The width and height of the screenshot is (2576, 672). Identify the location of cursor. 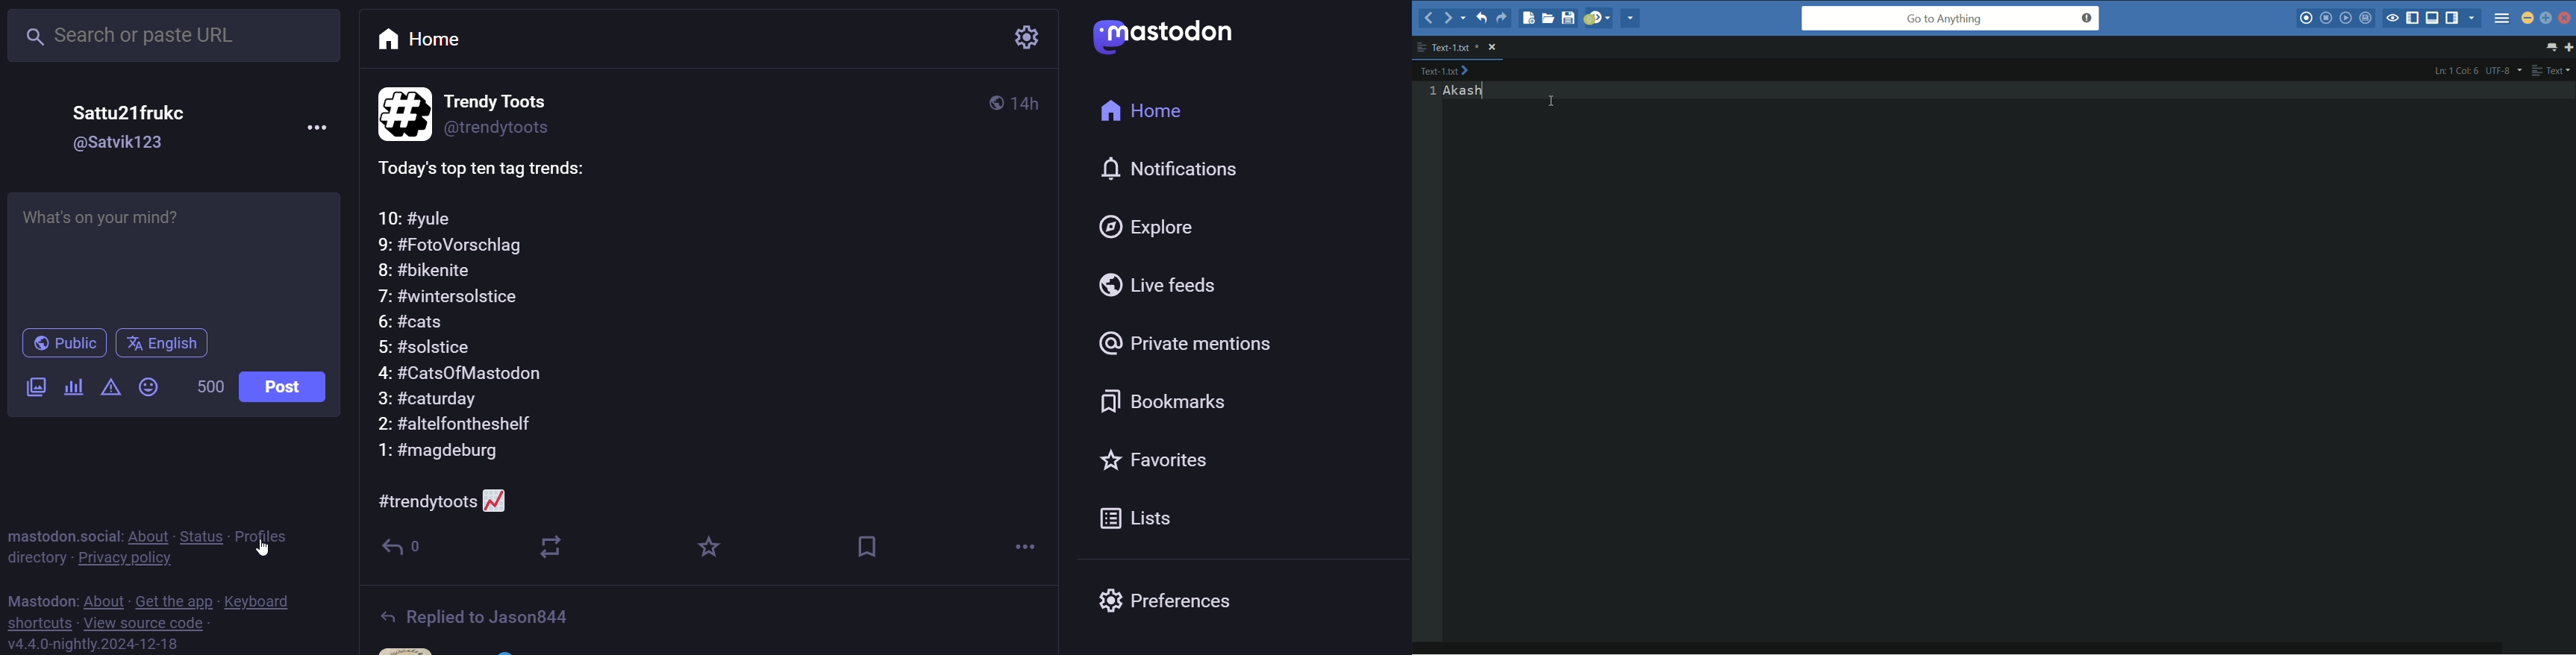
(1551, 102).